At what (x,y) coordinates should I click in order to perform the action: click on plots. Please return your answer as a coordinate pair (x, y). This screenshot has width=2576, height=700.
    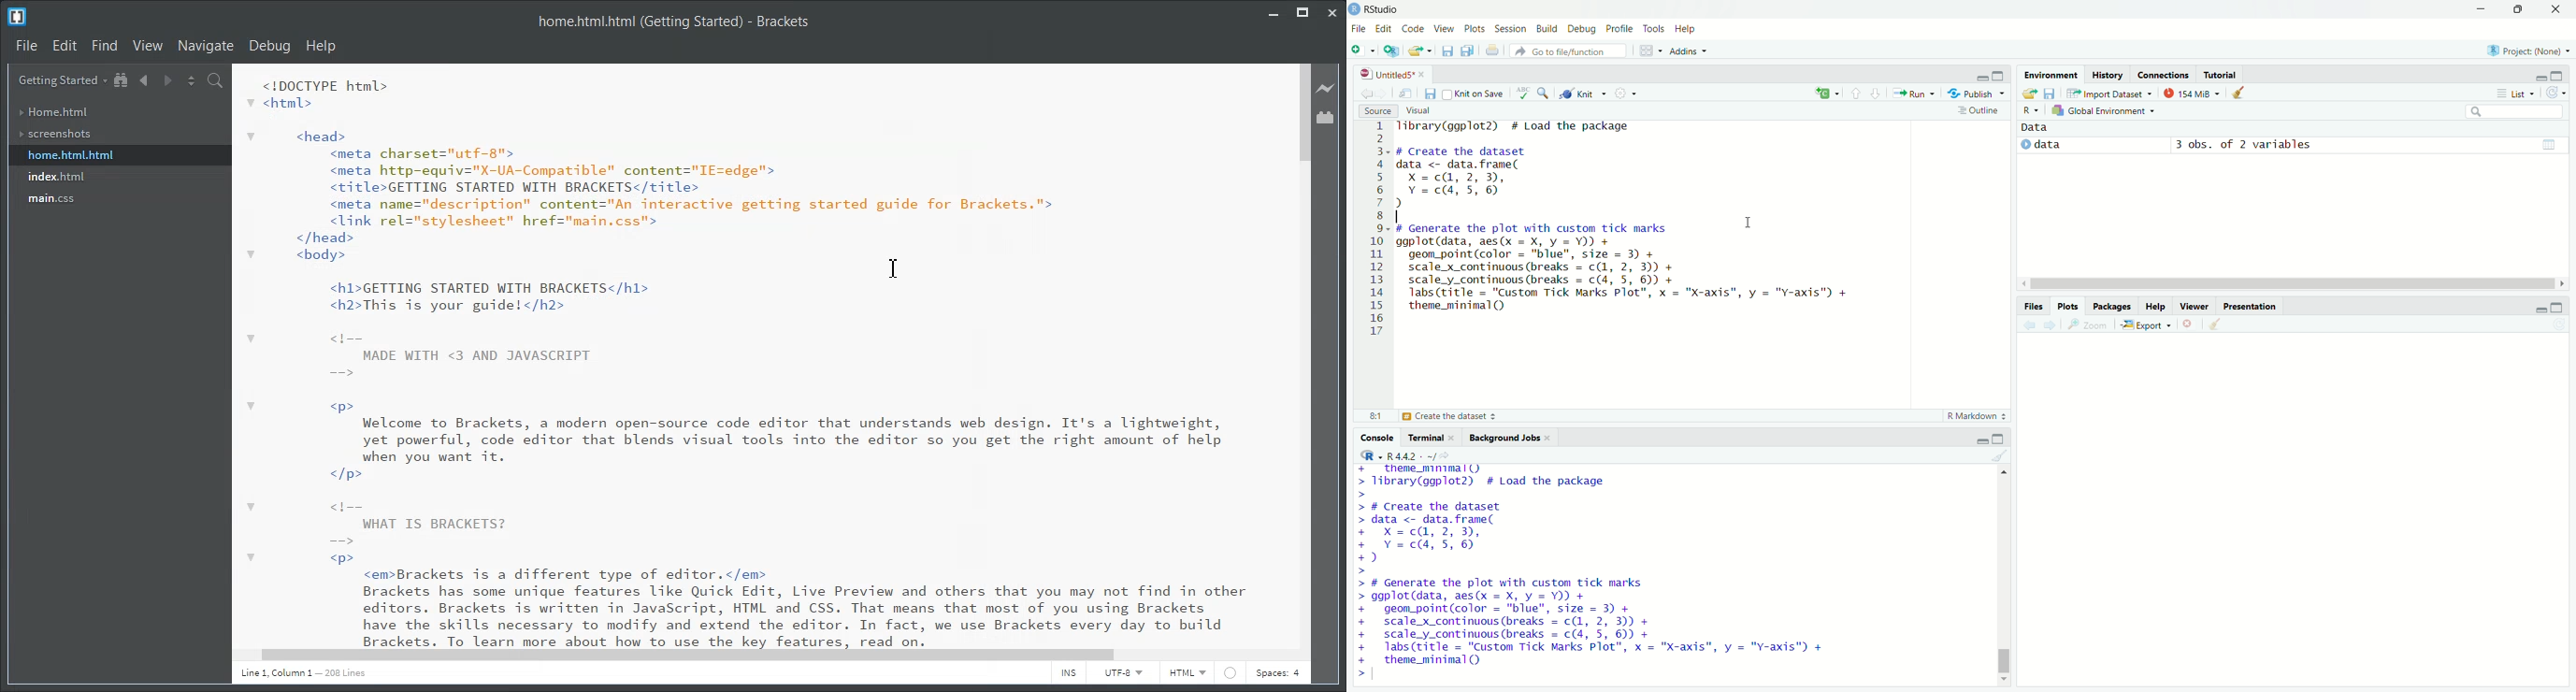
    Looking at the image, I should click on (1475, 30).